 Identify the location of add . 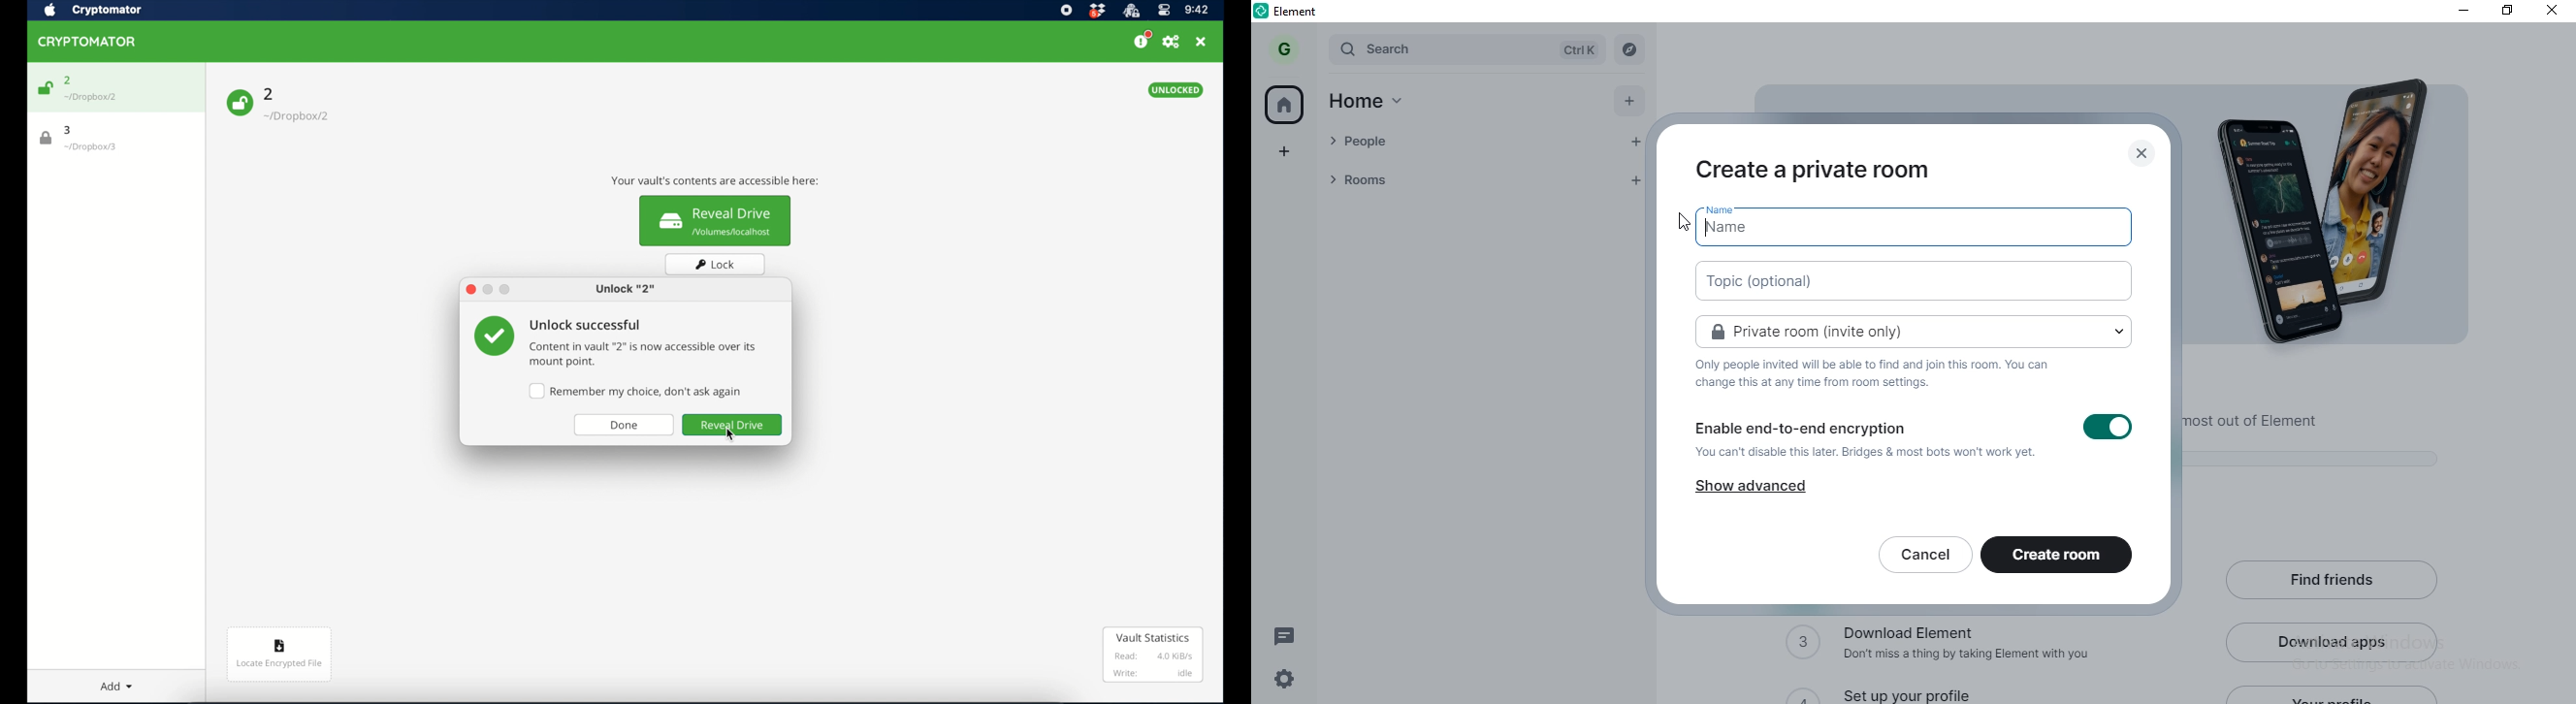
(1633, 102).